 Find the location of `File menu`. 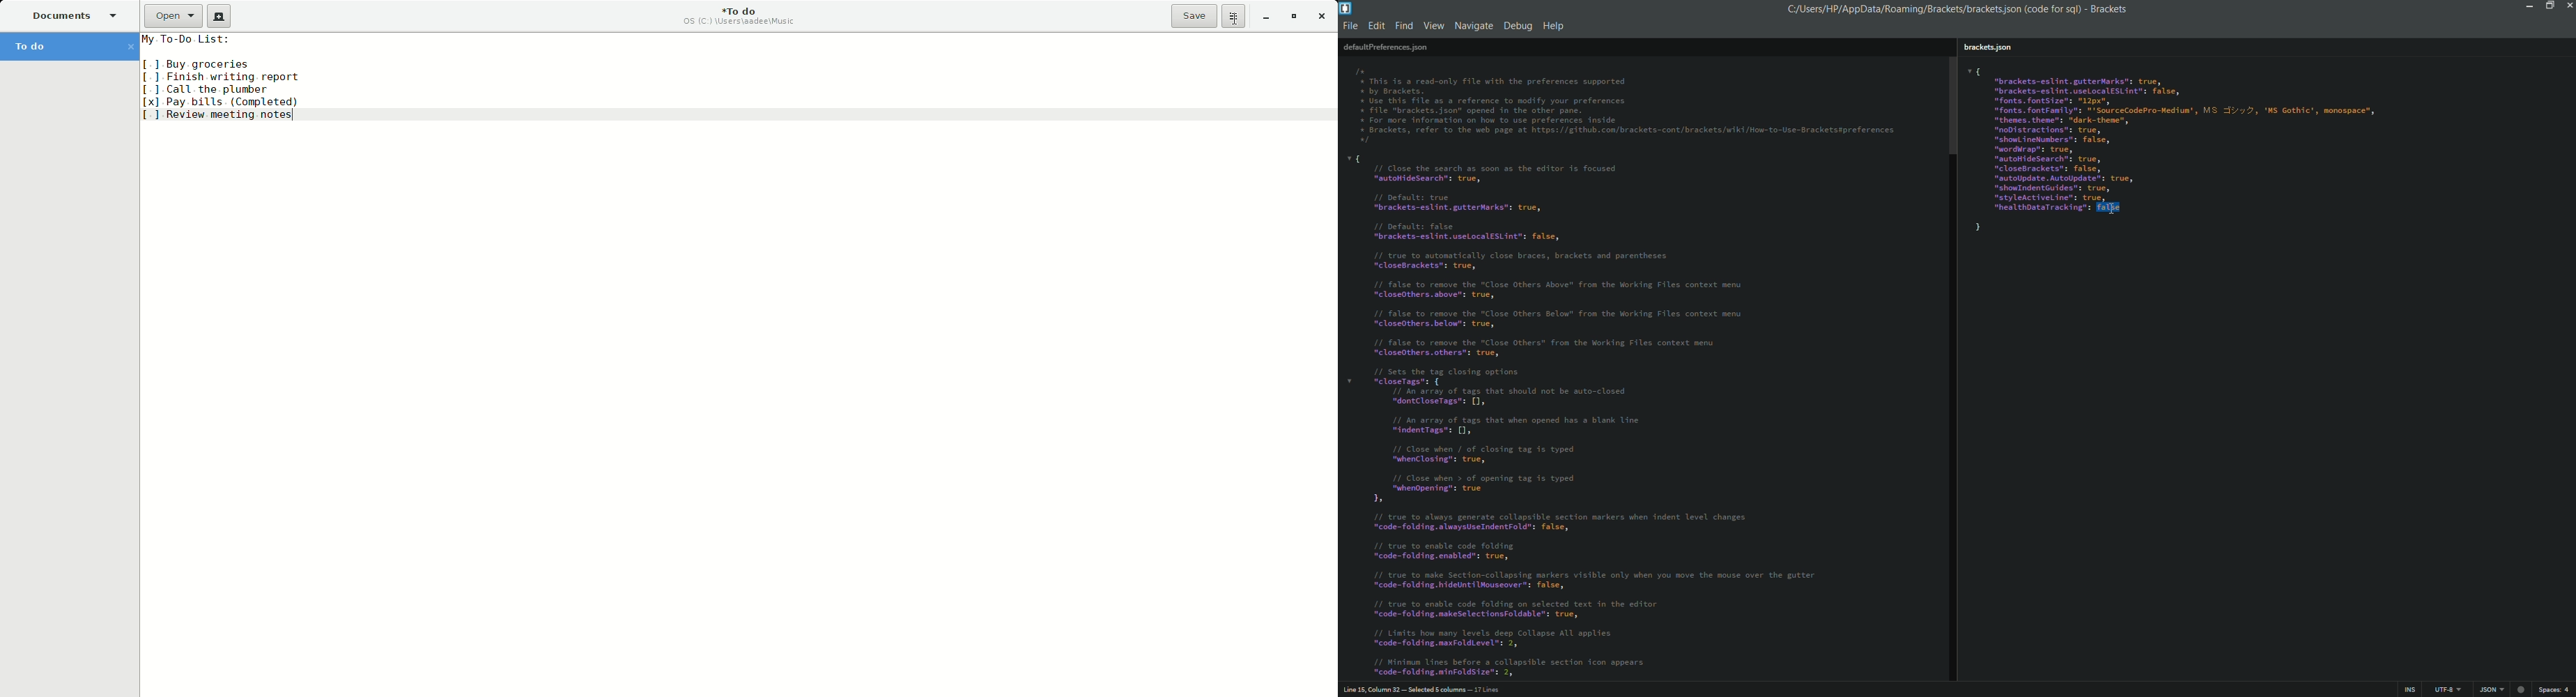

File menu is located at coordinates (1350, 27).